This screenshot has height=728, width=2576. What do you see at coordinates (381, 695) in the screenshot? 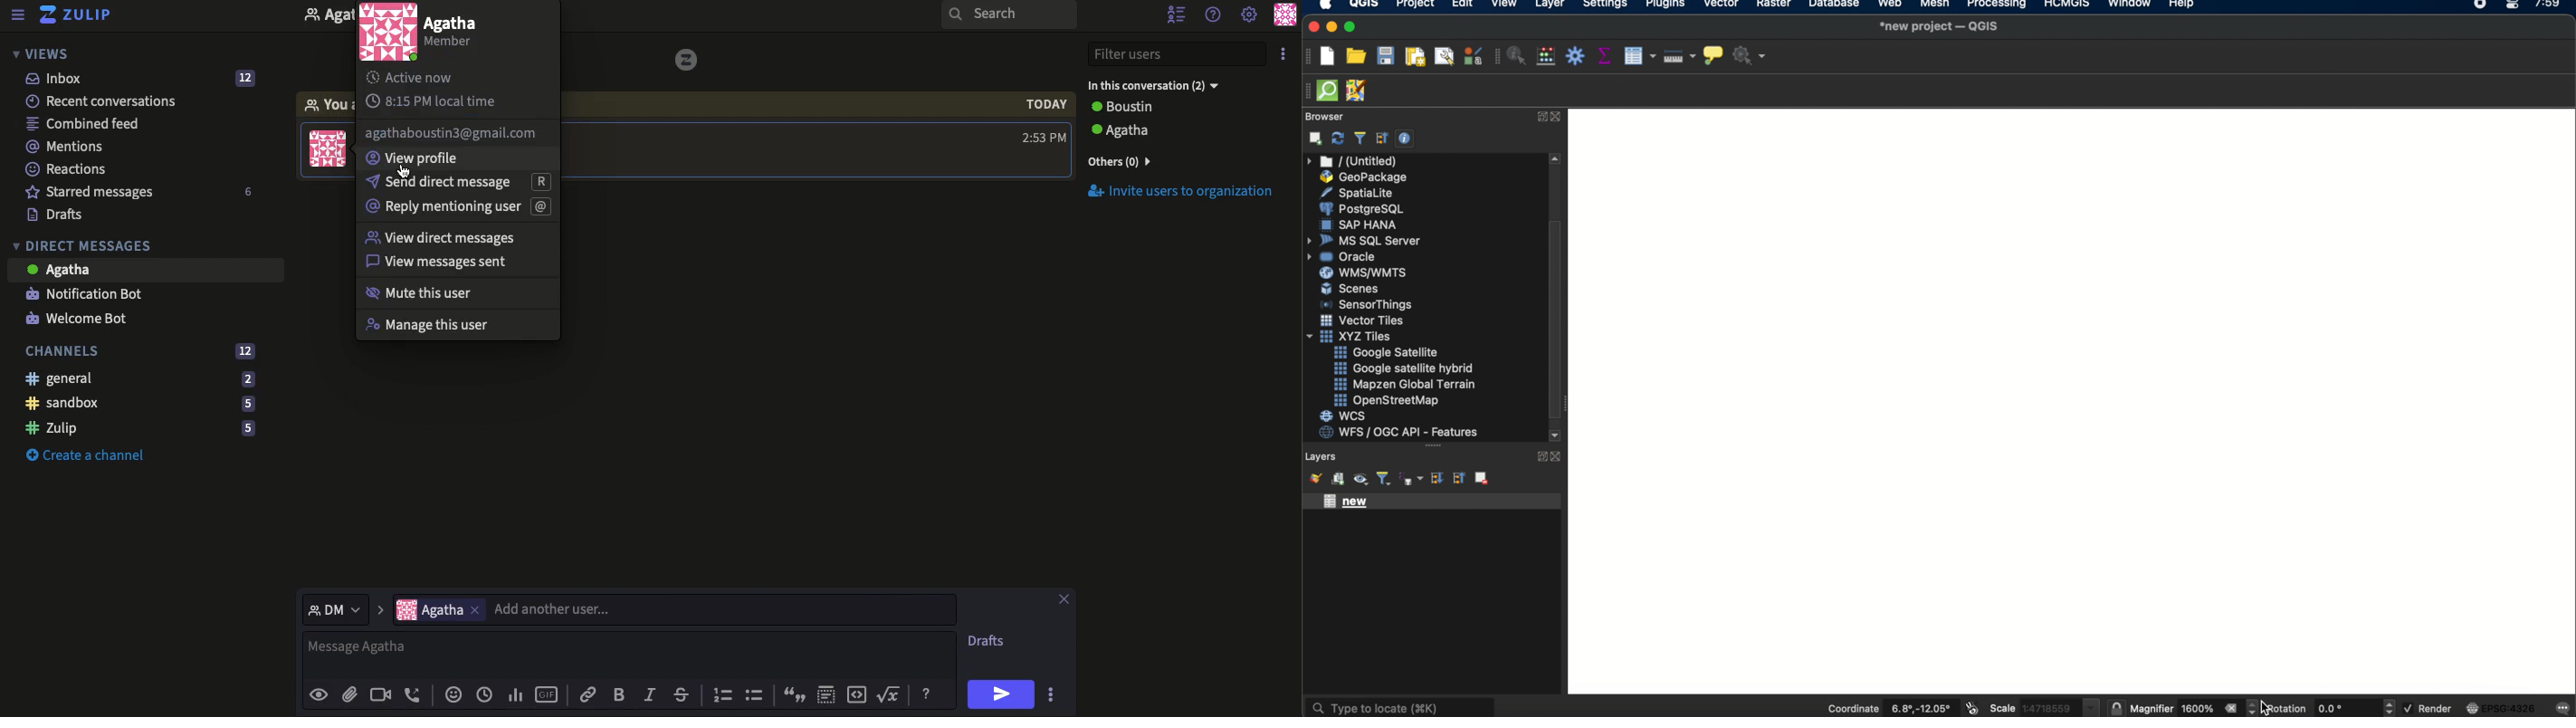
I see `Video` at bounding box center [381, 695].